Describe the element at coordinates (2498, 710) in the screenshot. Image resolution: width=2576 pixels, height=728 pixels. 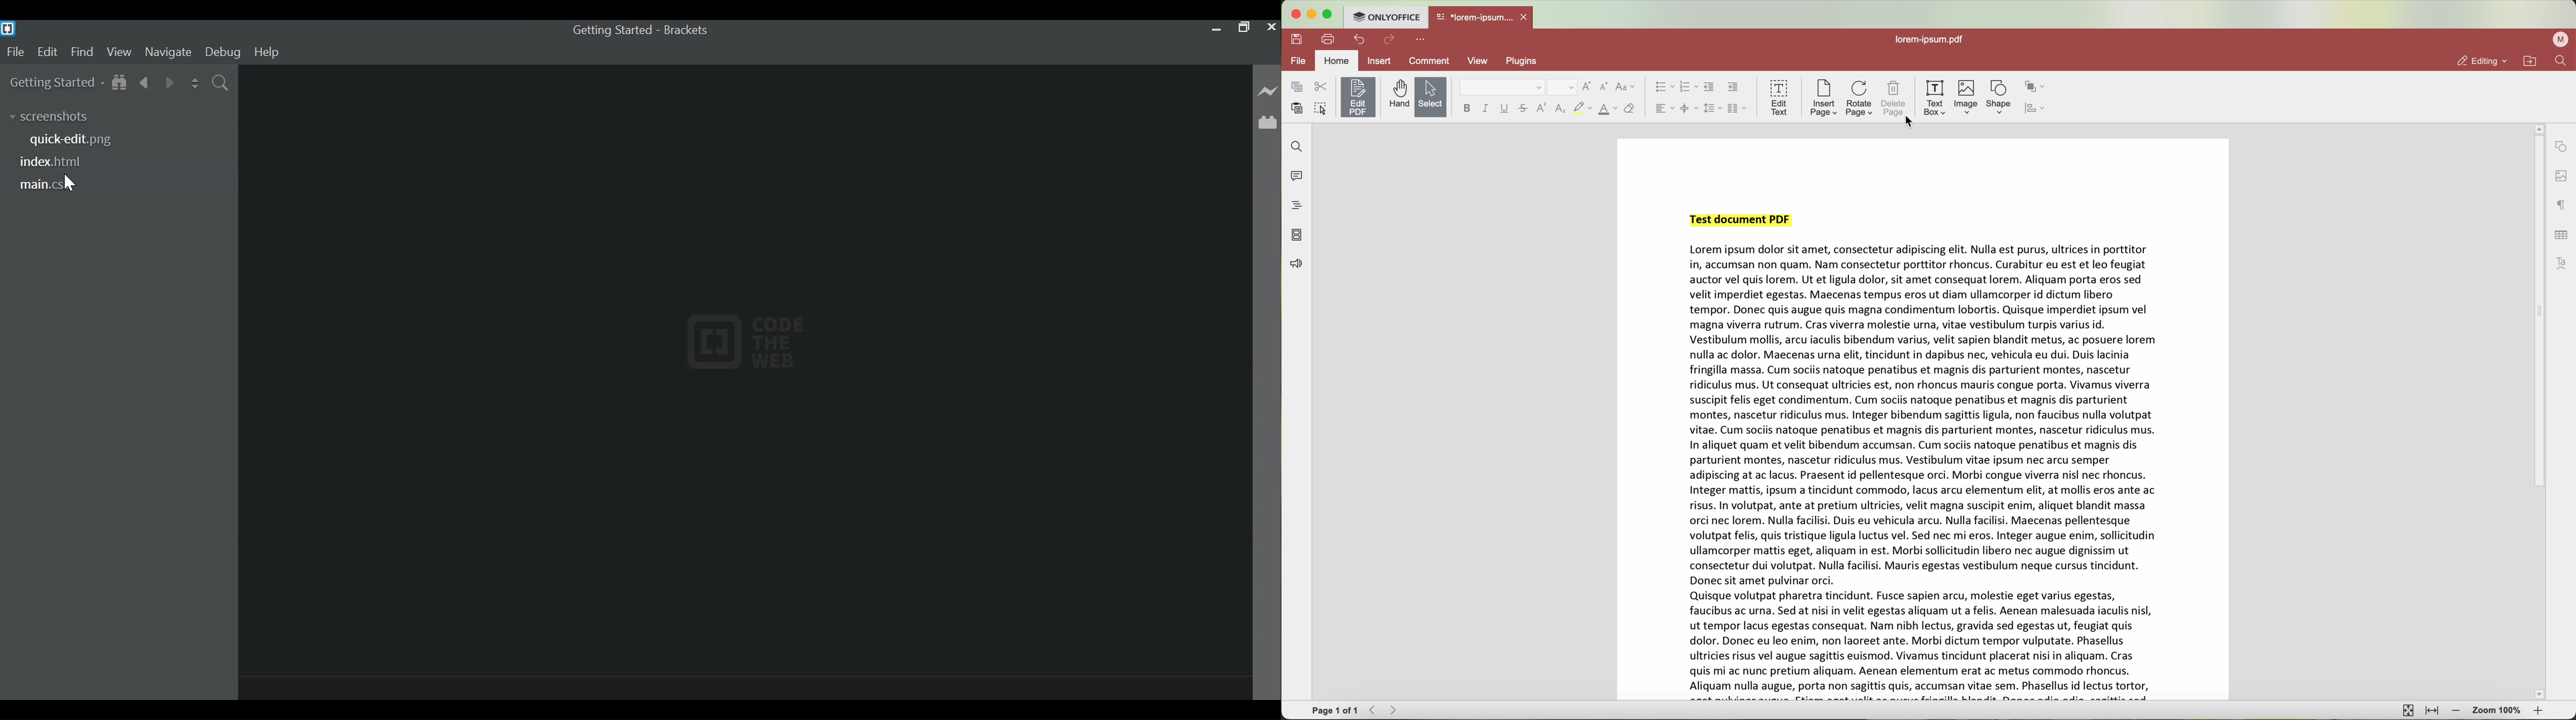
I see `zoom 100%` at that location.